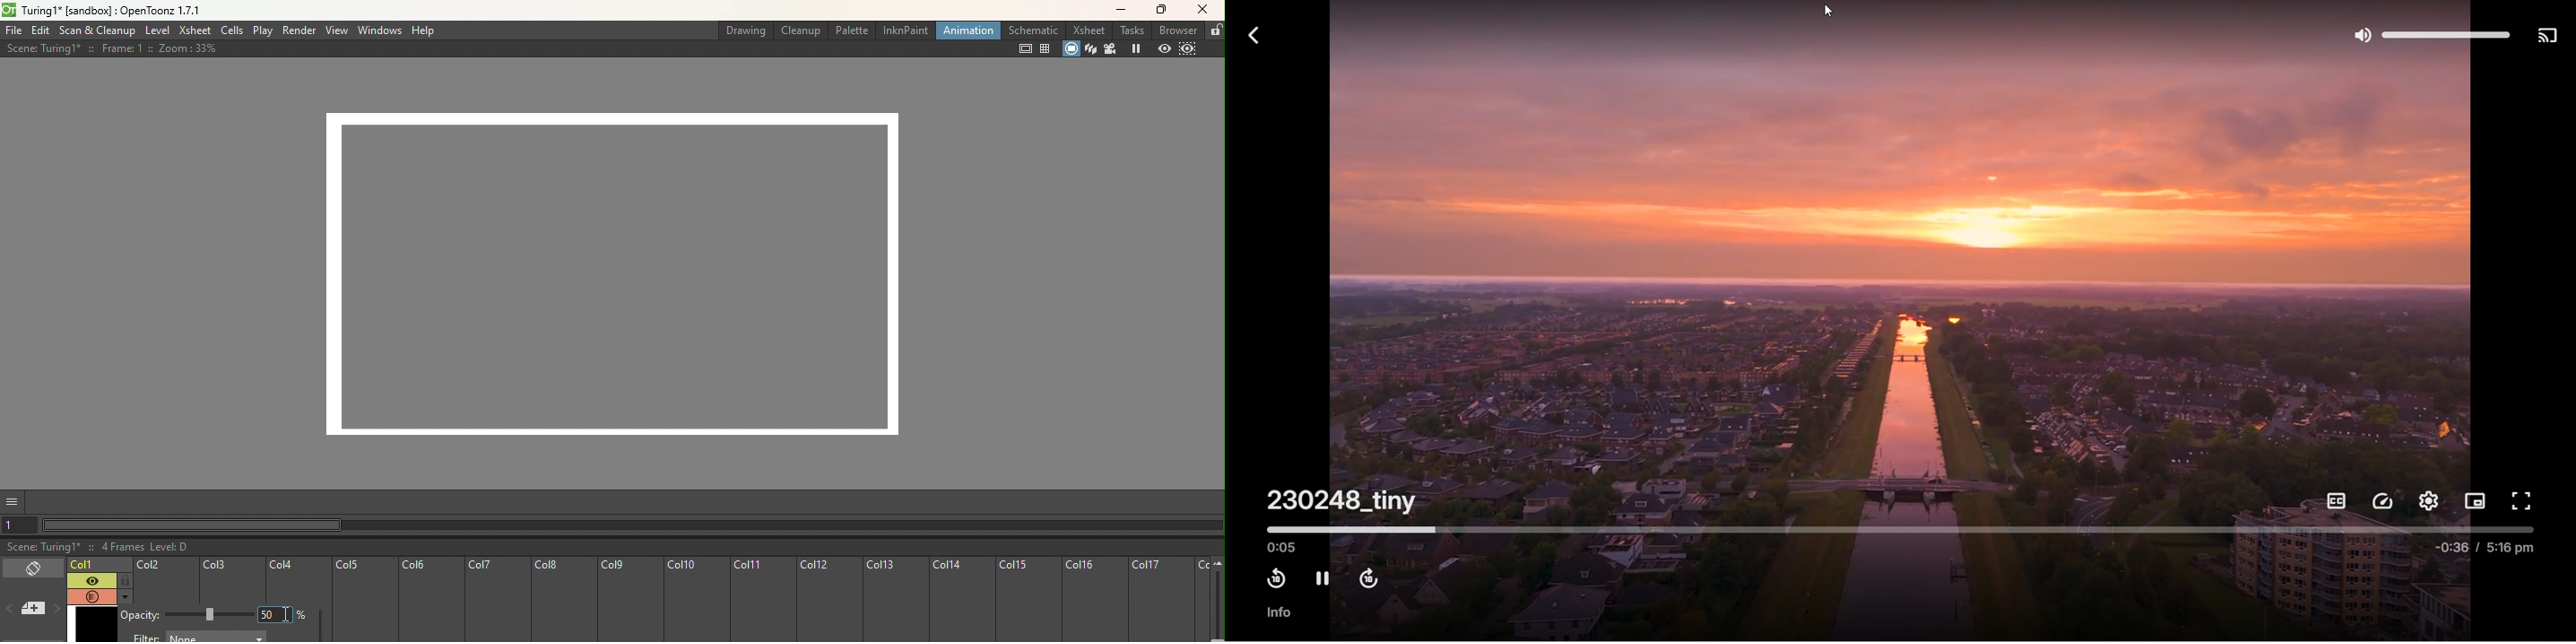 Image resolution: width=2576 pixels, height=644 pixels. What do you see at coordinates (199, 637) in the screenshot?
I see `Filter` at bounding box center [199, 637].